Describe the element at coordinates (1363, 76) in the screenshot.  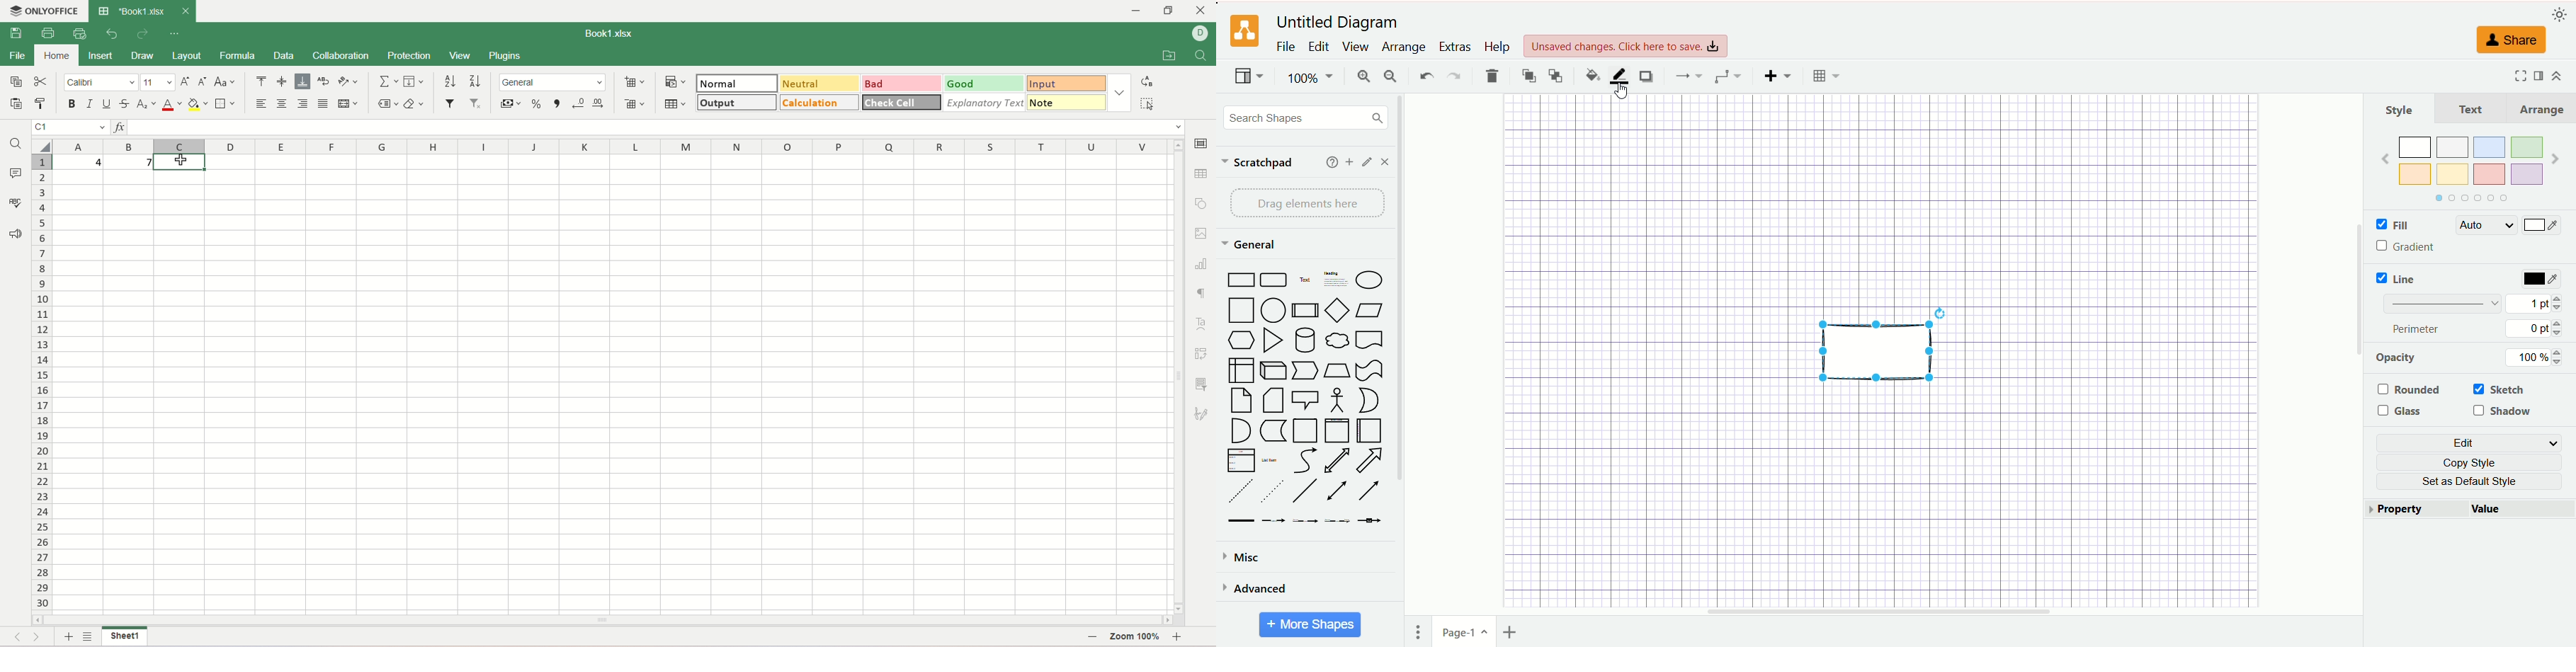
I see `zoom in` at that location.